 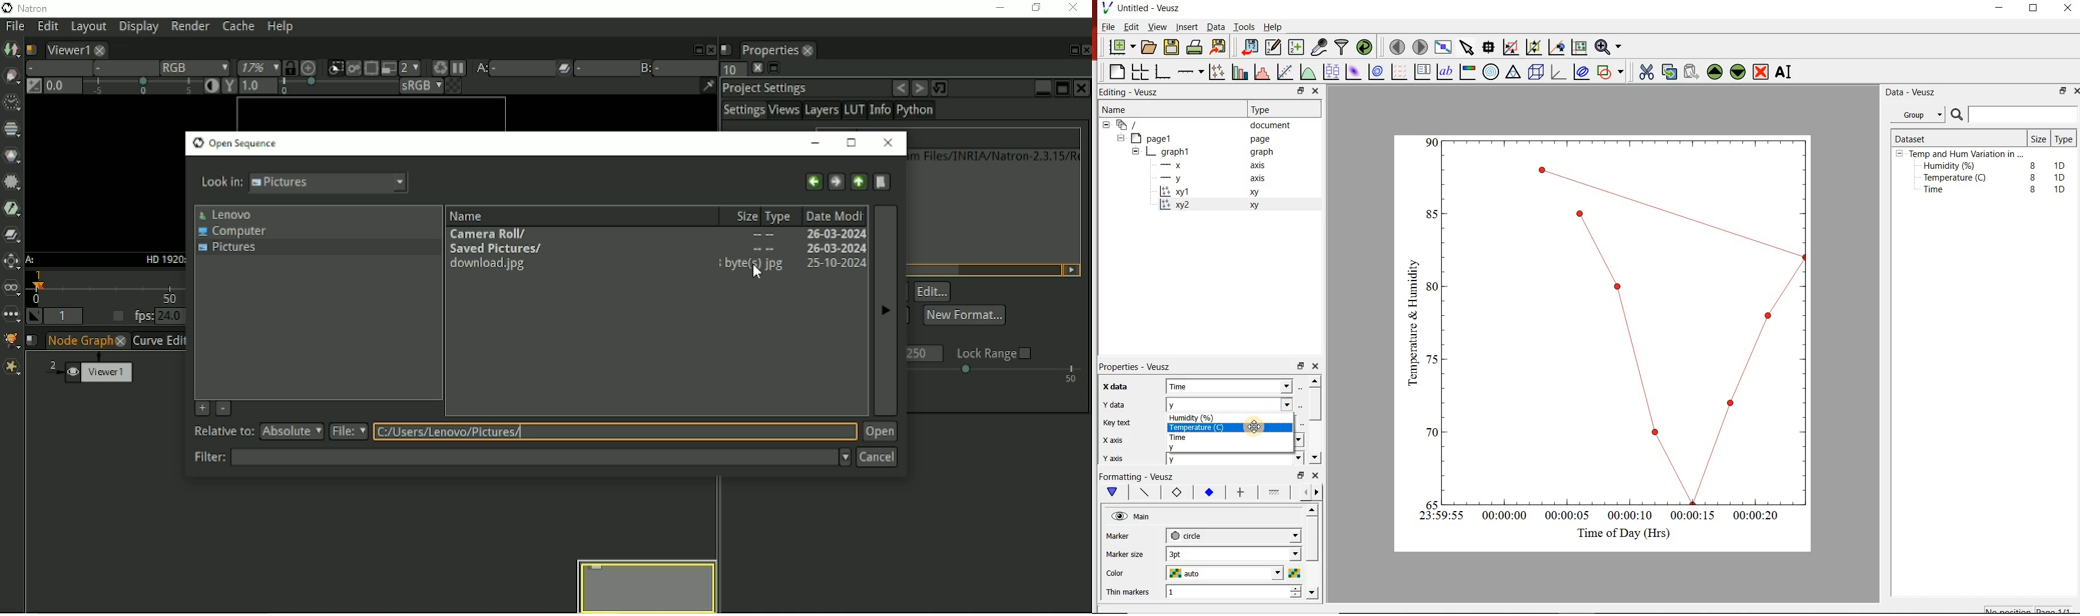 What do you see at coordinates (1133, 92) in the screenshot?
I see `Editing - Veusz` at bounding box center [1133, 92].